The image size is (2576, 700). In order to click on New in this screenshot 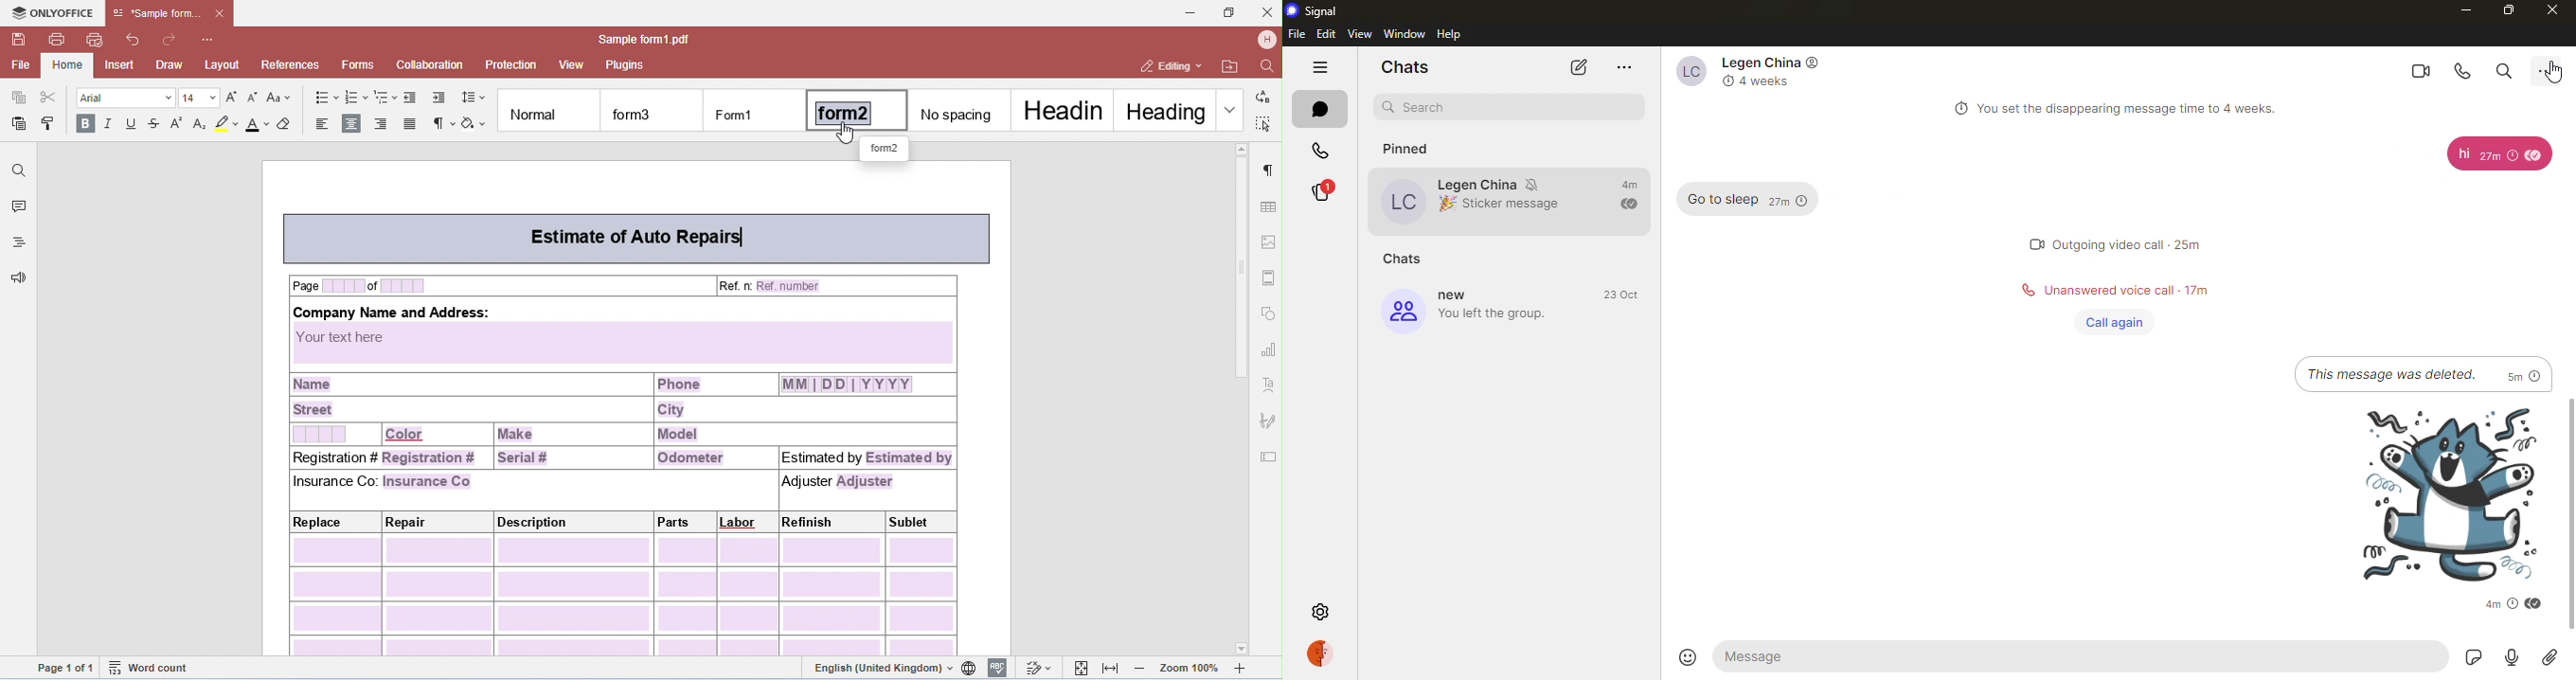, I will do `click(1458, 295)`.